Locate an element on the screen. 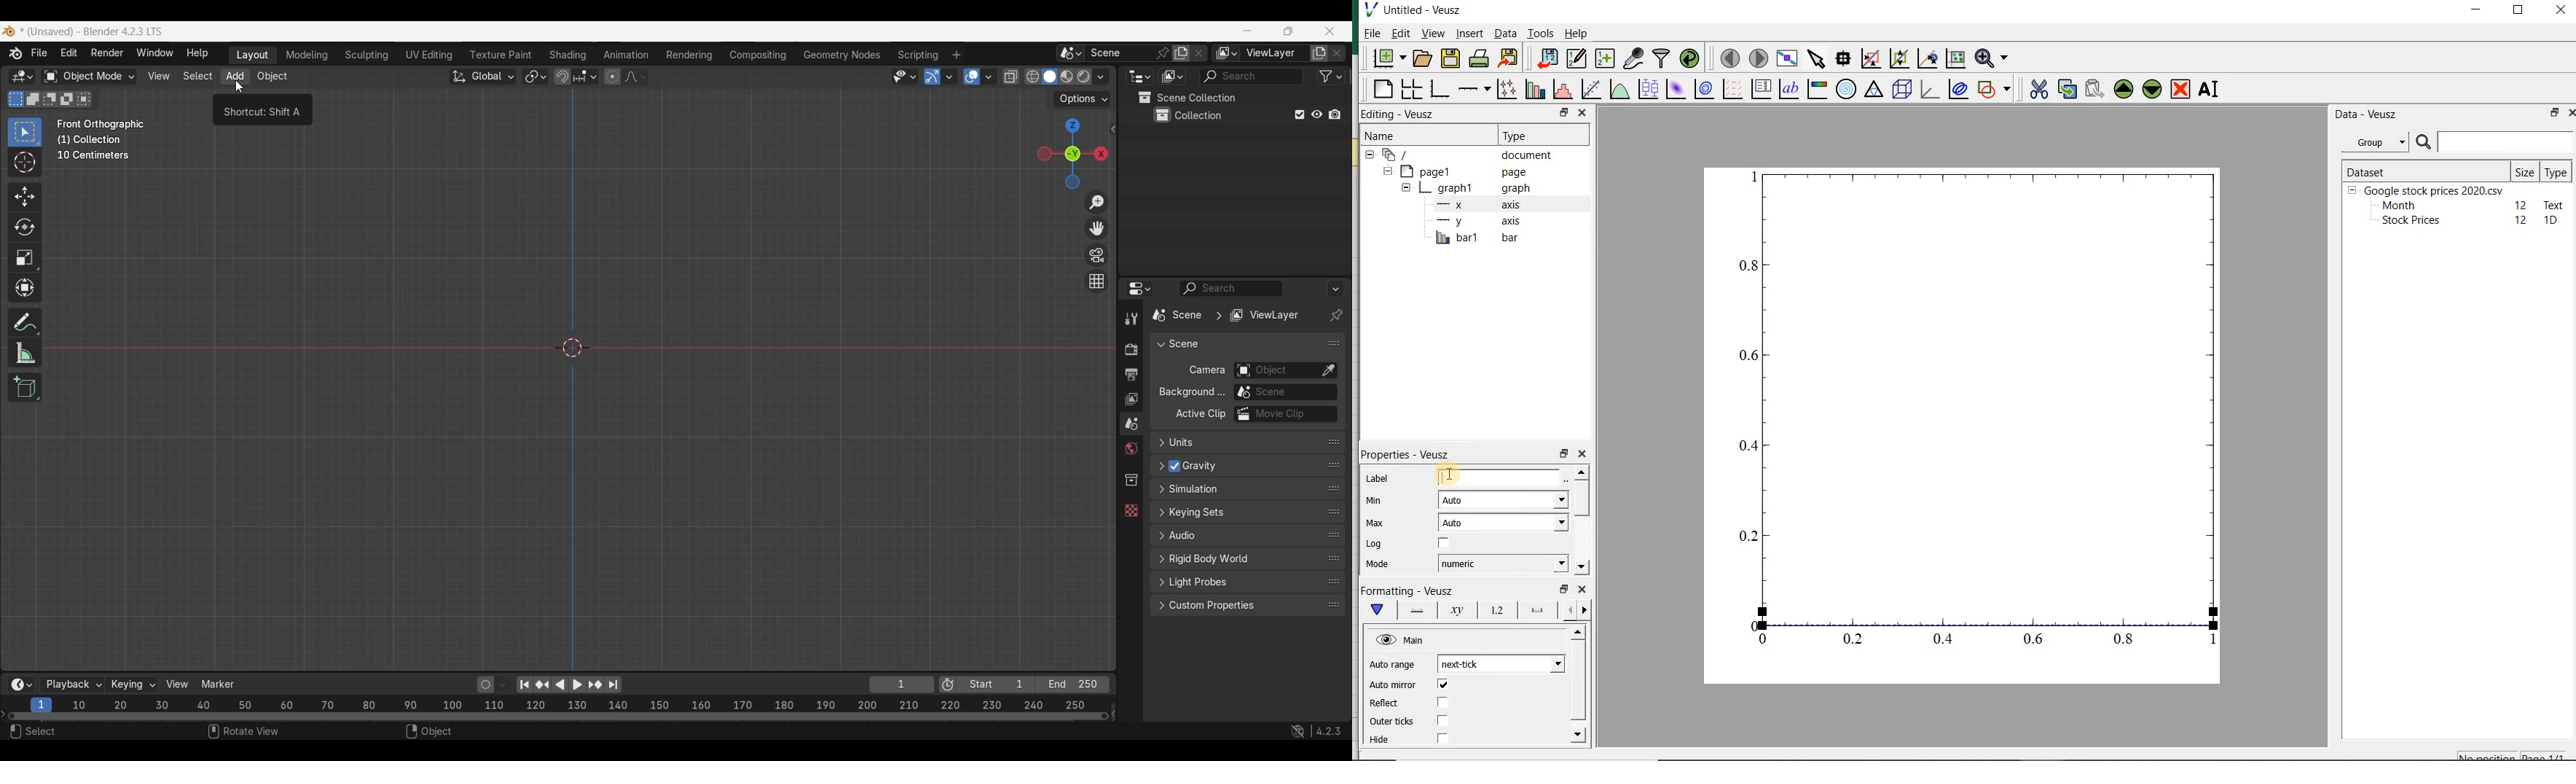 The width and height of the screenshot is (2576, 784). Collection 1 is located at coordinates (1192, 115).